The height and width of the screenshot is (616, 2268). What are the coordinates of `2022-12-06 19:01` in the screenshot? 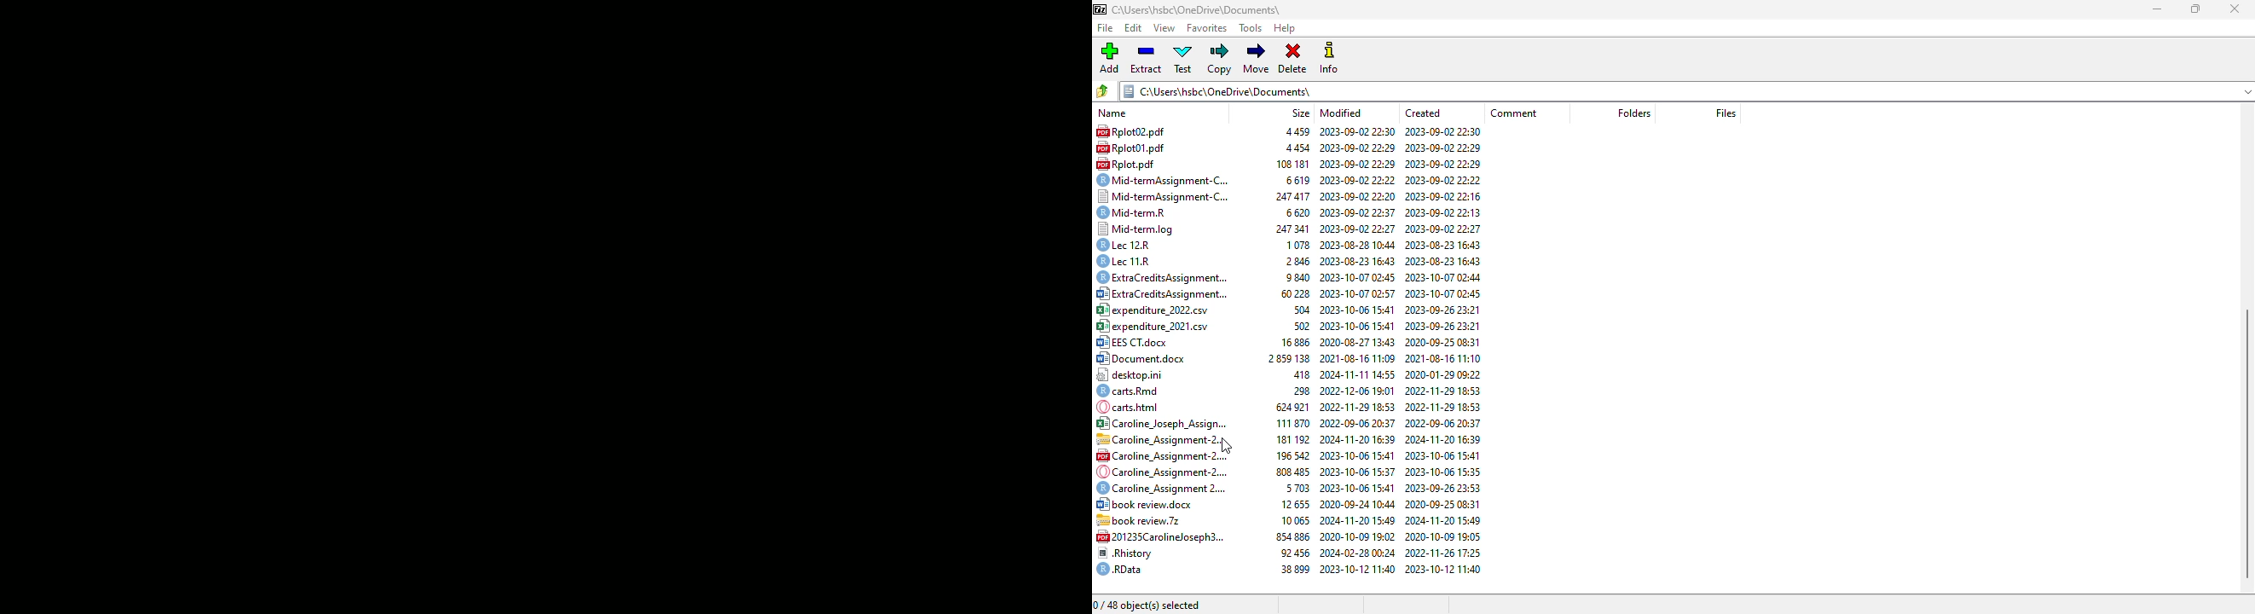 It's located at (1358, 389).